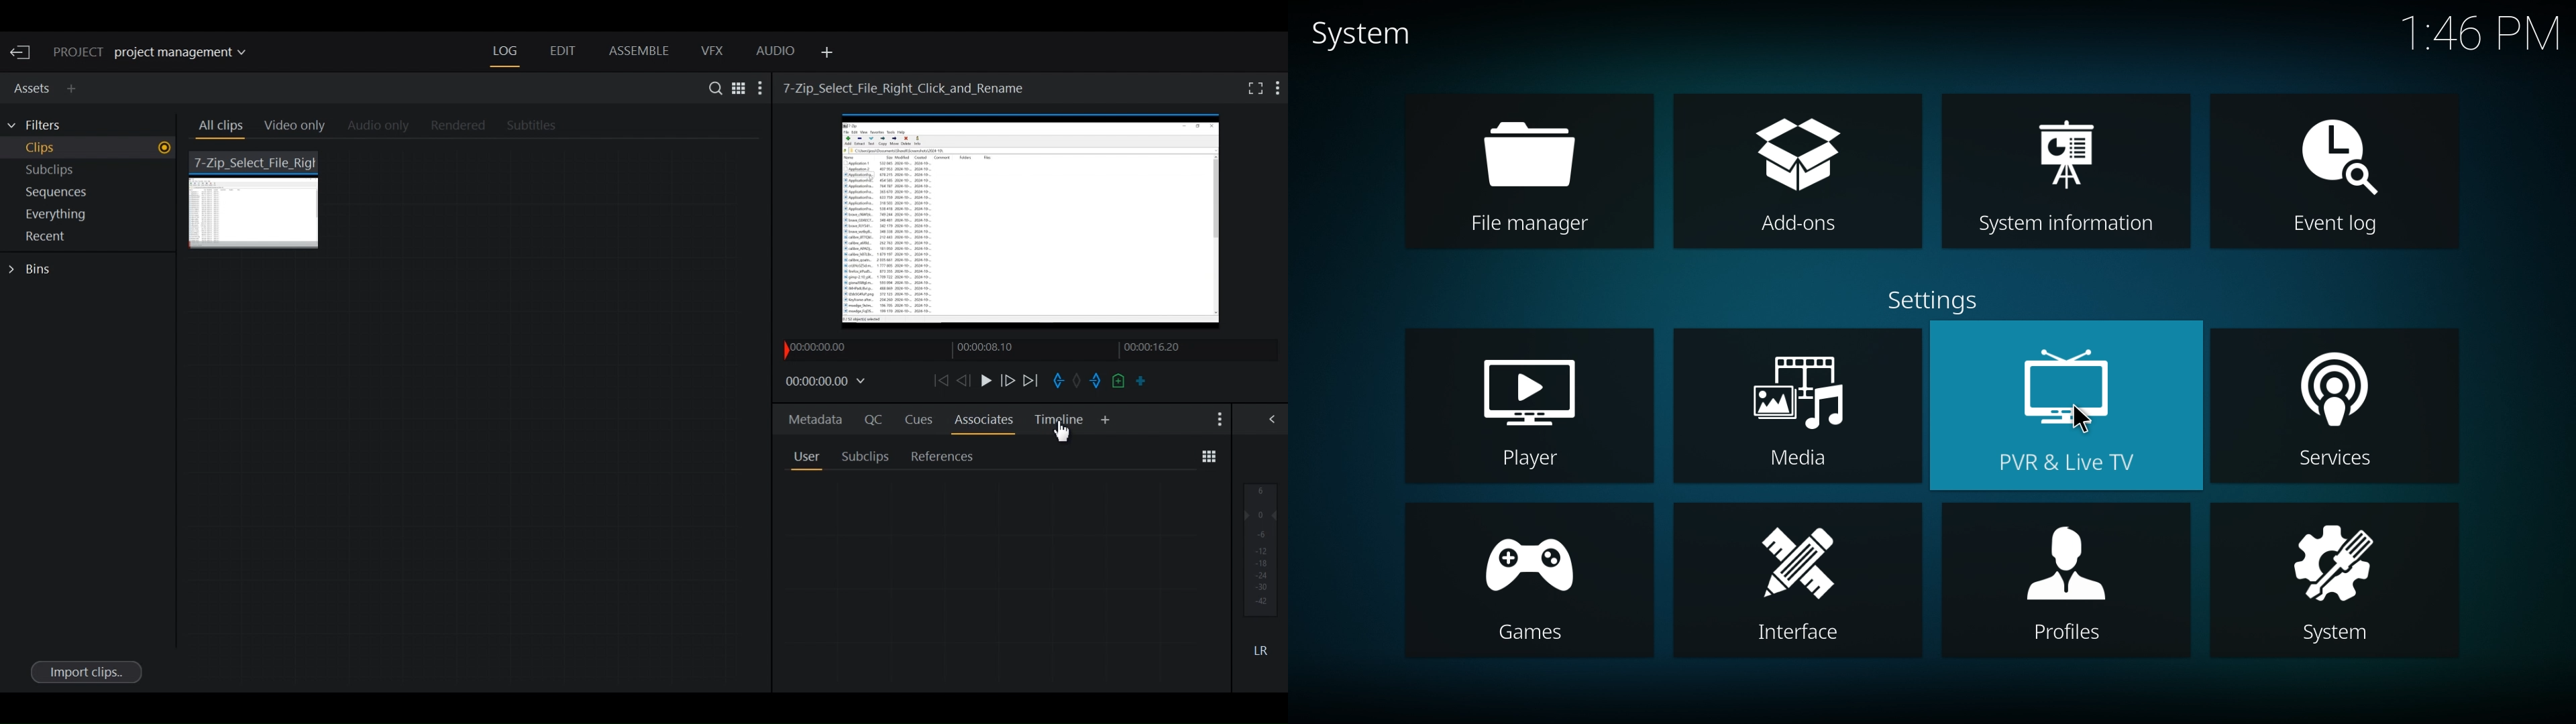 The height and width of the screenshot is (728, 2576). I want to click on Filters, so click(42, 125).